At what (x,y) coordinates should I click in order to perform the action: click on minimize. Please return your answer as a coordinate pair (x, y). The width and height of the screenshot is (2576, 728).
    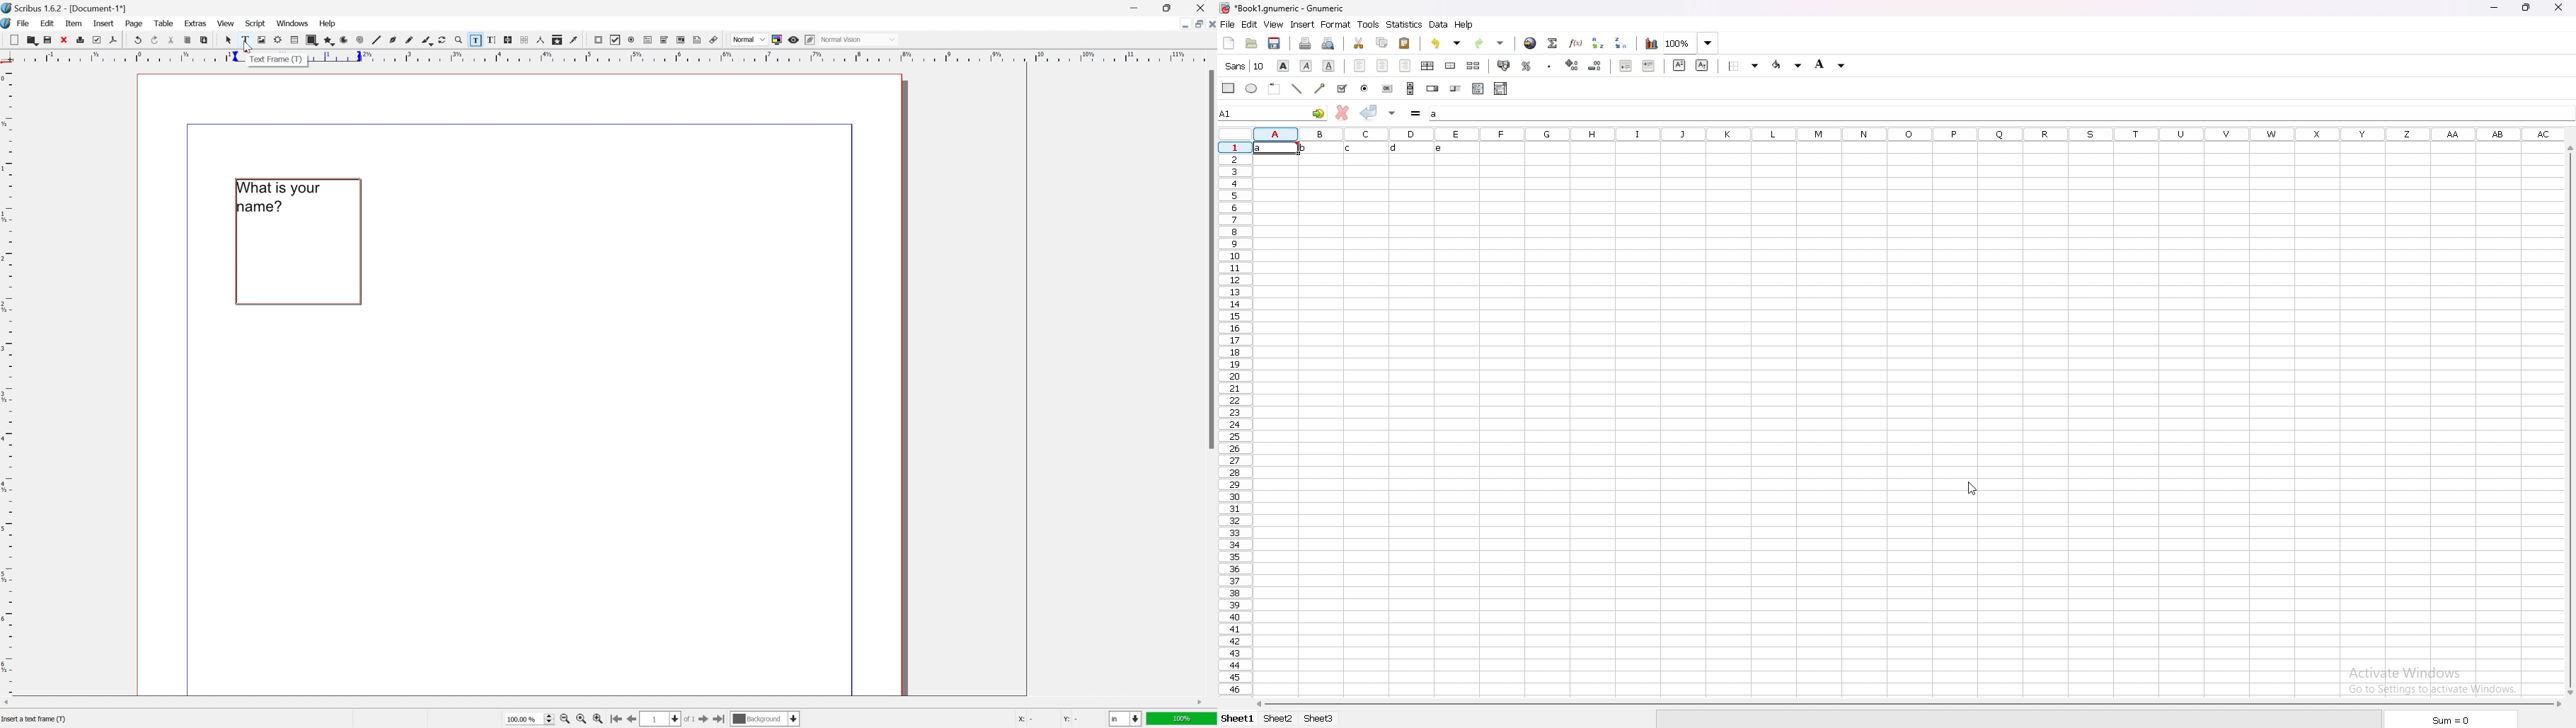
    Looking at the image, I should click on (1134, 7).